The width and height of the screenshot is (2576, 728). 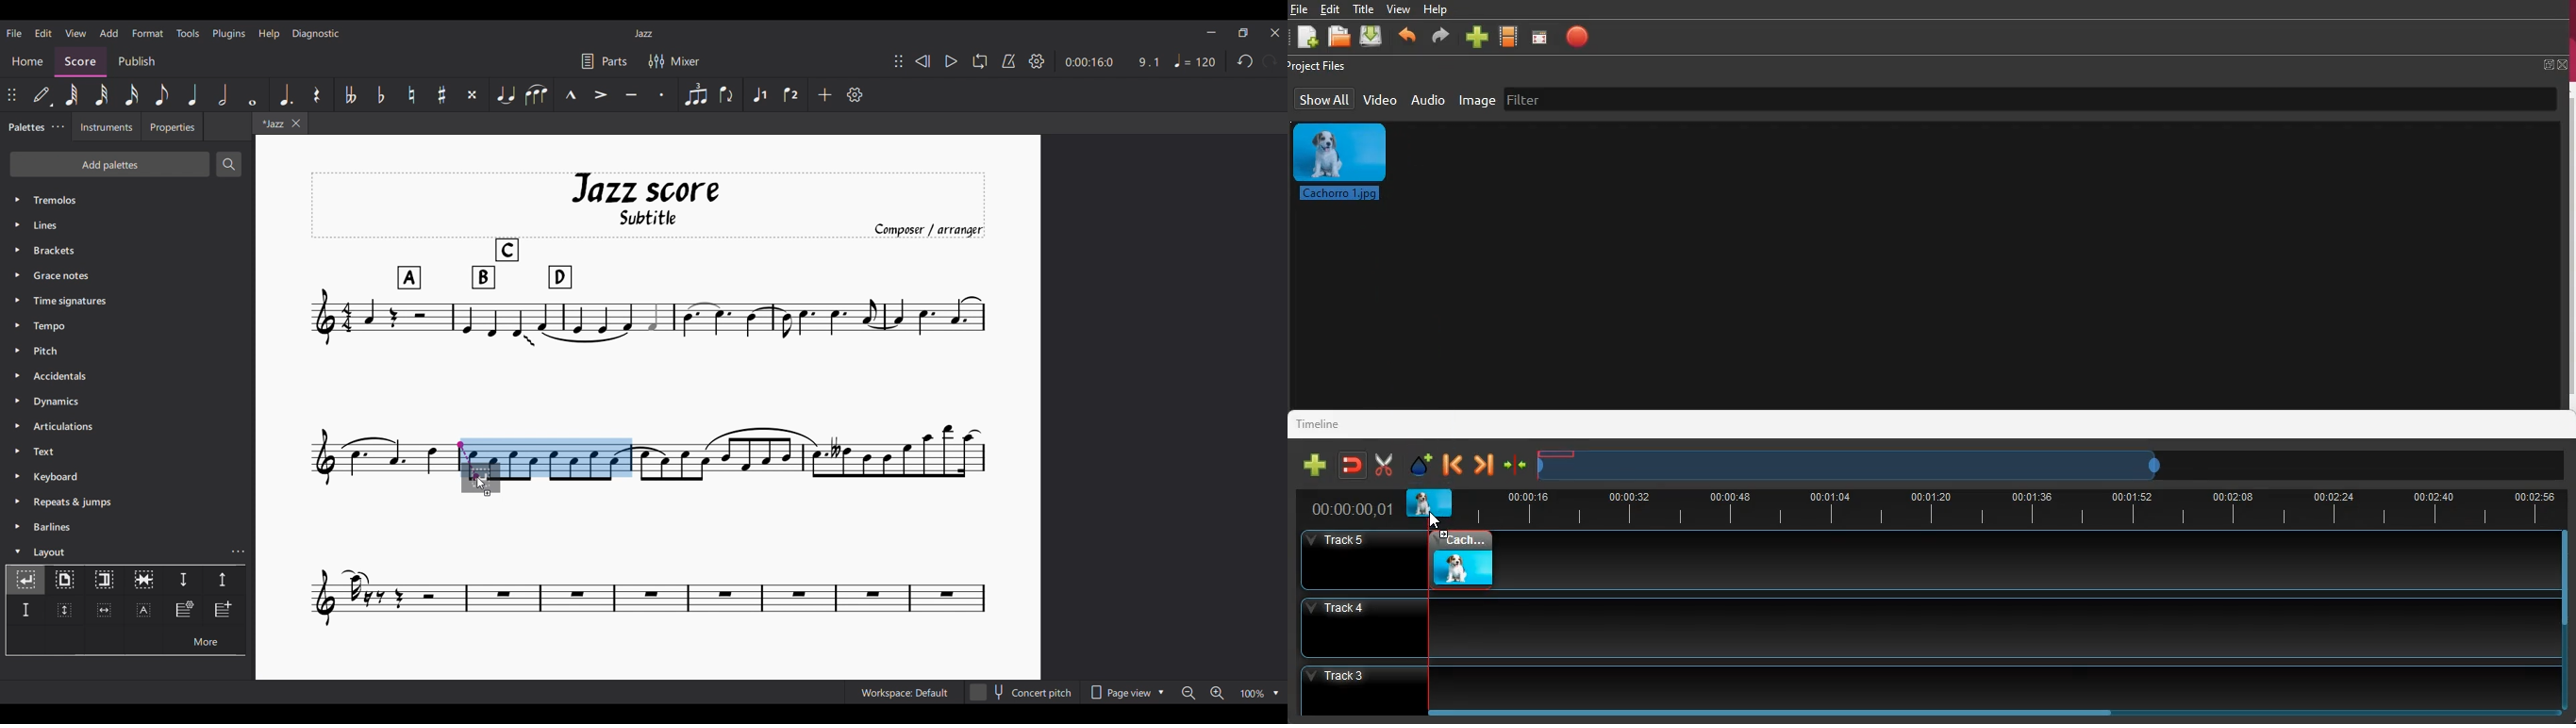 What do you see at coordinates (812, 467) in the screenshot?
I see `Current score` at bounding box center [812, 467].